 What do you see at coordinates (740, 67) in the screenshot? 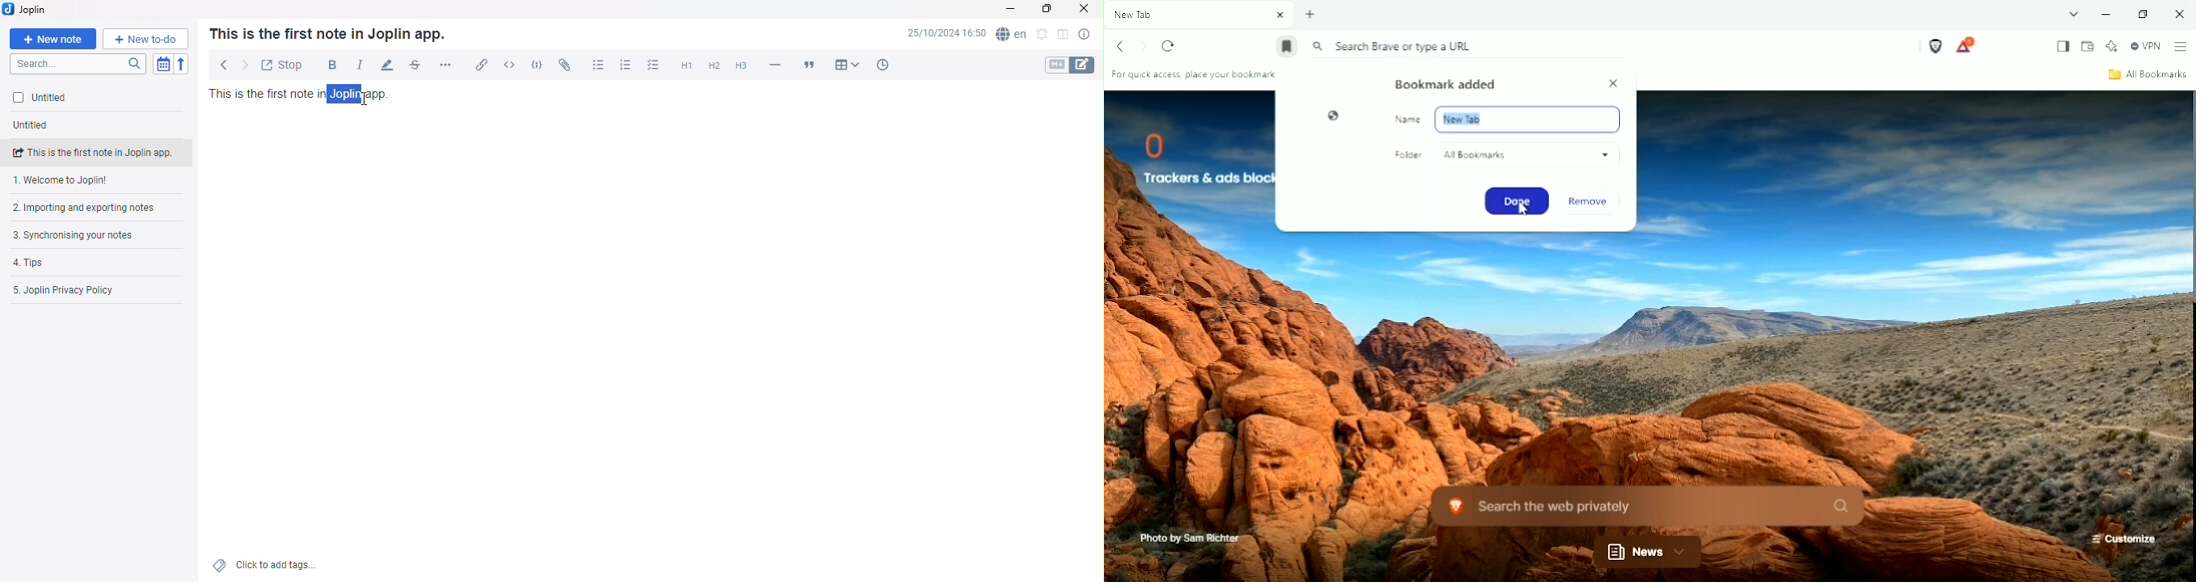
I see `Heading 3` at bounding box center [740, 67].